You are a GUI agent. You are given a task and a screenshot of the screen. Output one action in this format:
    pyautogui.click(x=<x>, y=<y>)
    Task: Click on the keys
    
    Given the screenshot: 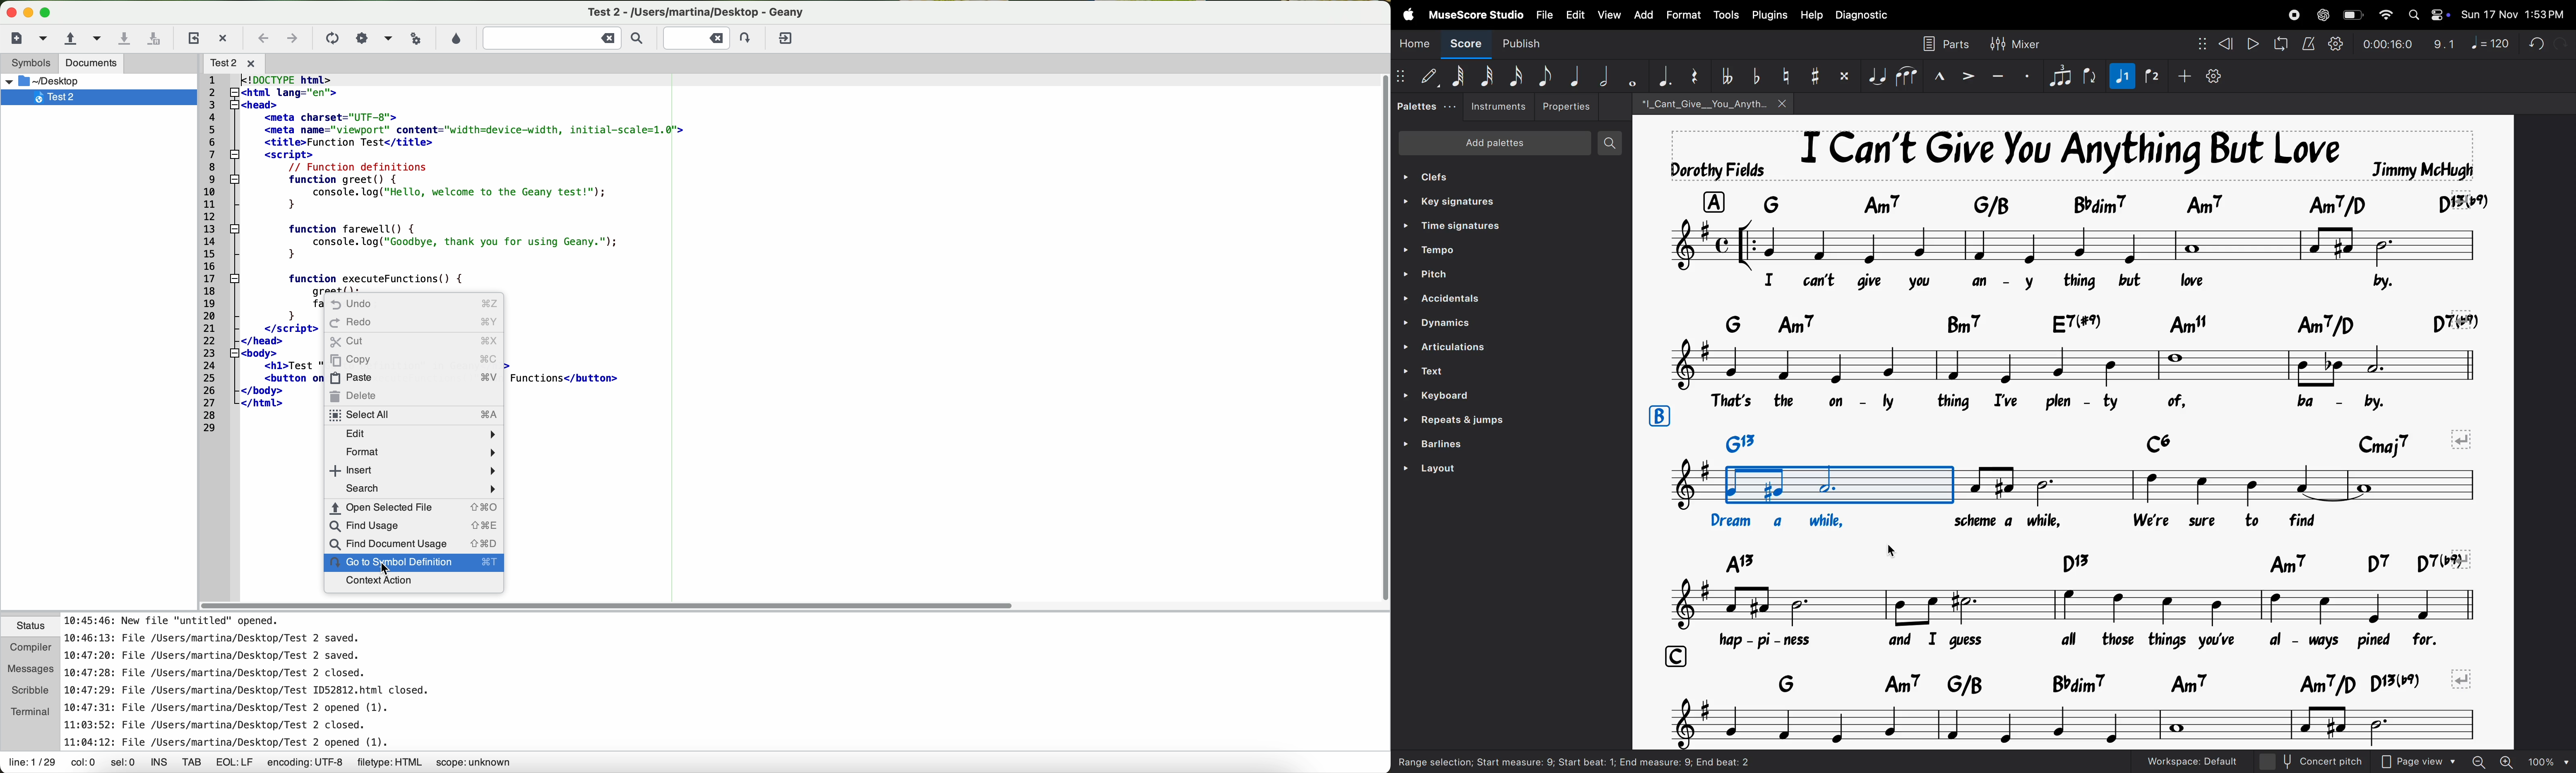 What is the action you would take?
    pyautogui.click(x=2084, y=440)
    